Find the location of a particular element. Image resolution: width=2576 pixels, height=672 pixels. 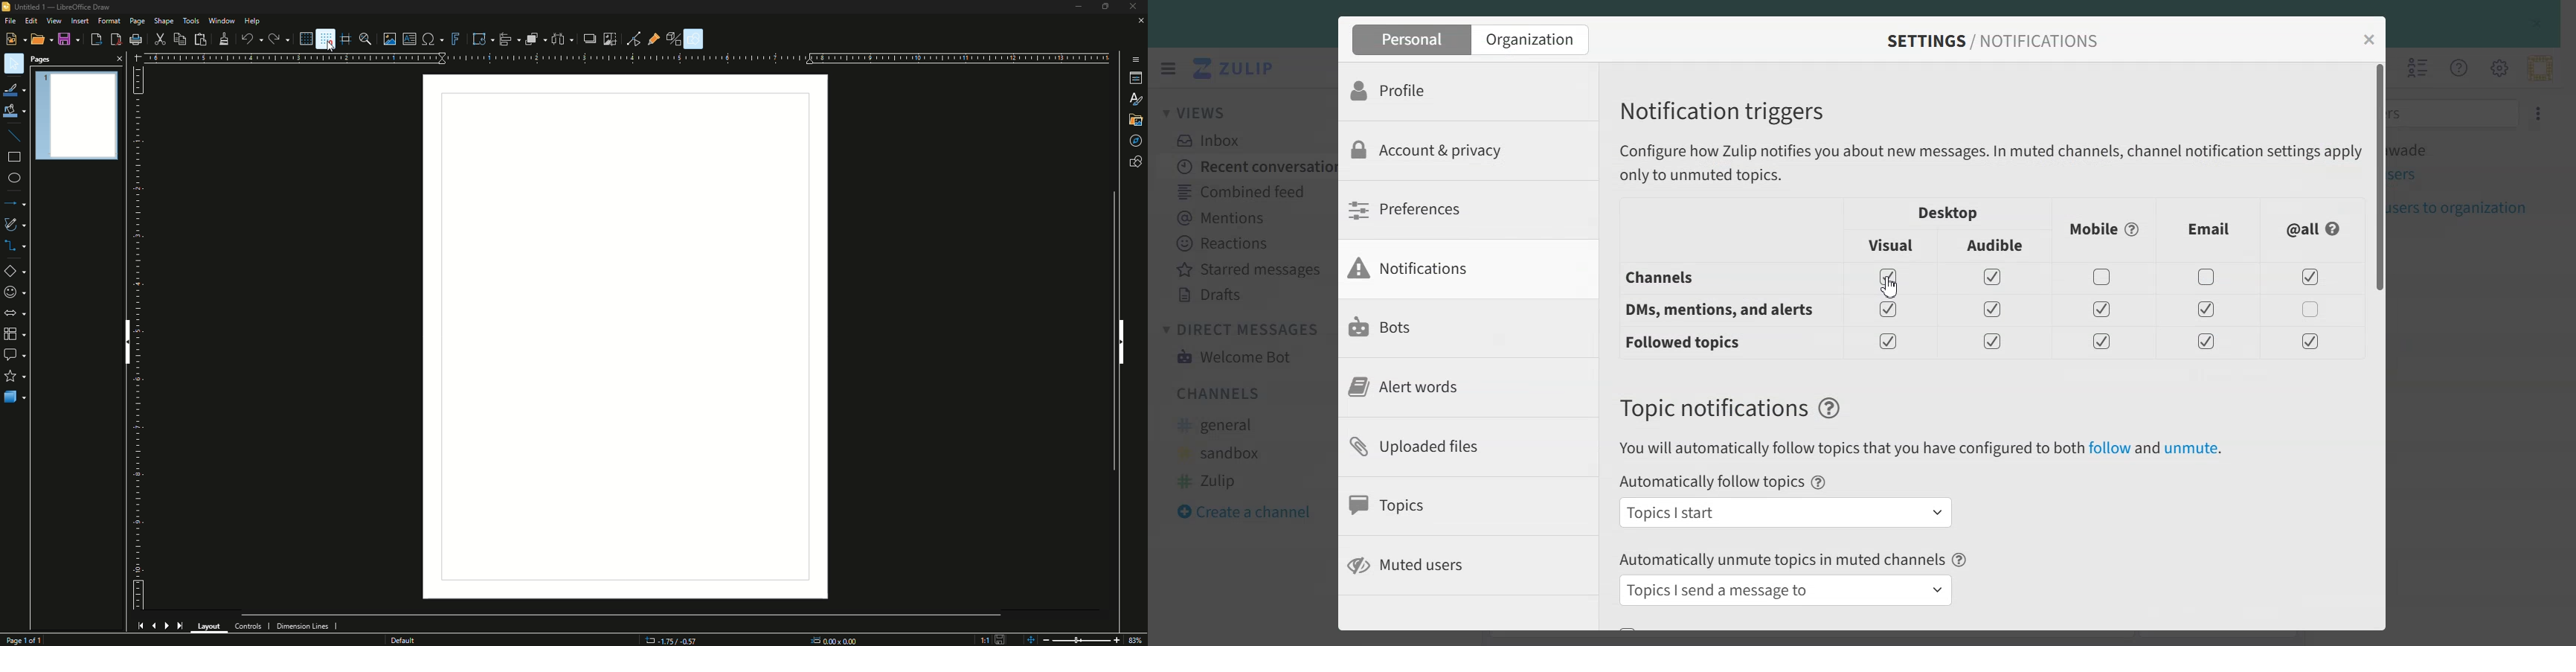

Page 1 out of 1 is located at coordinates (28, 638).